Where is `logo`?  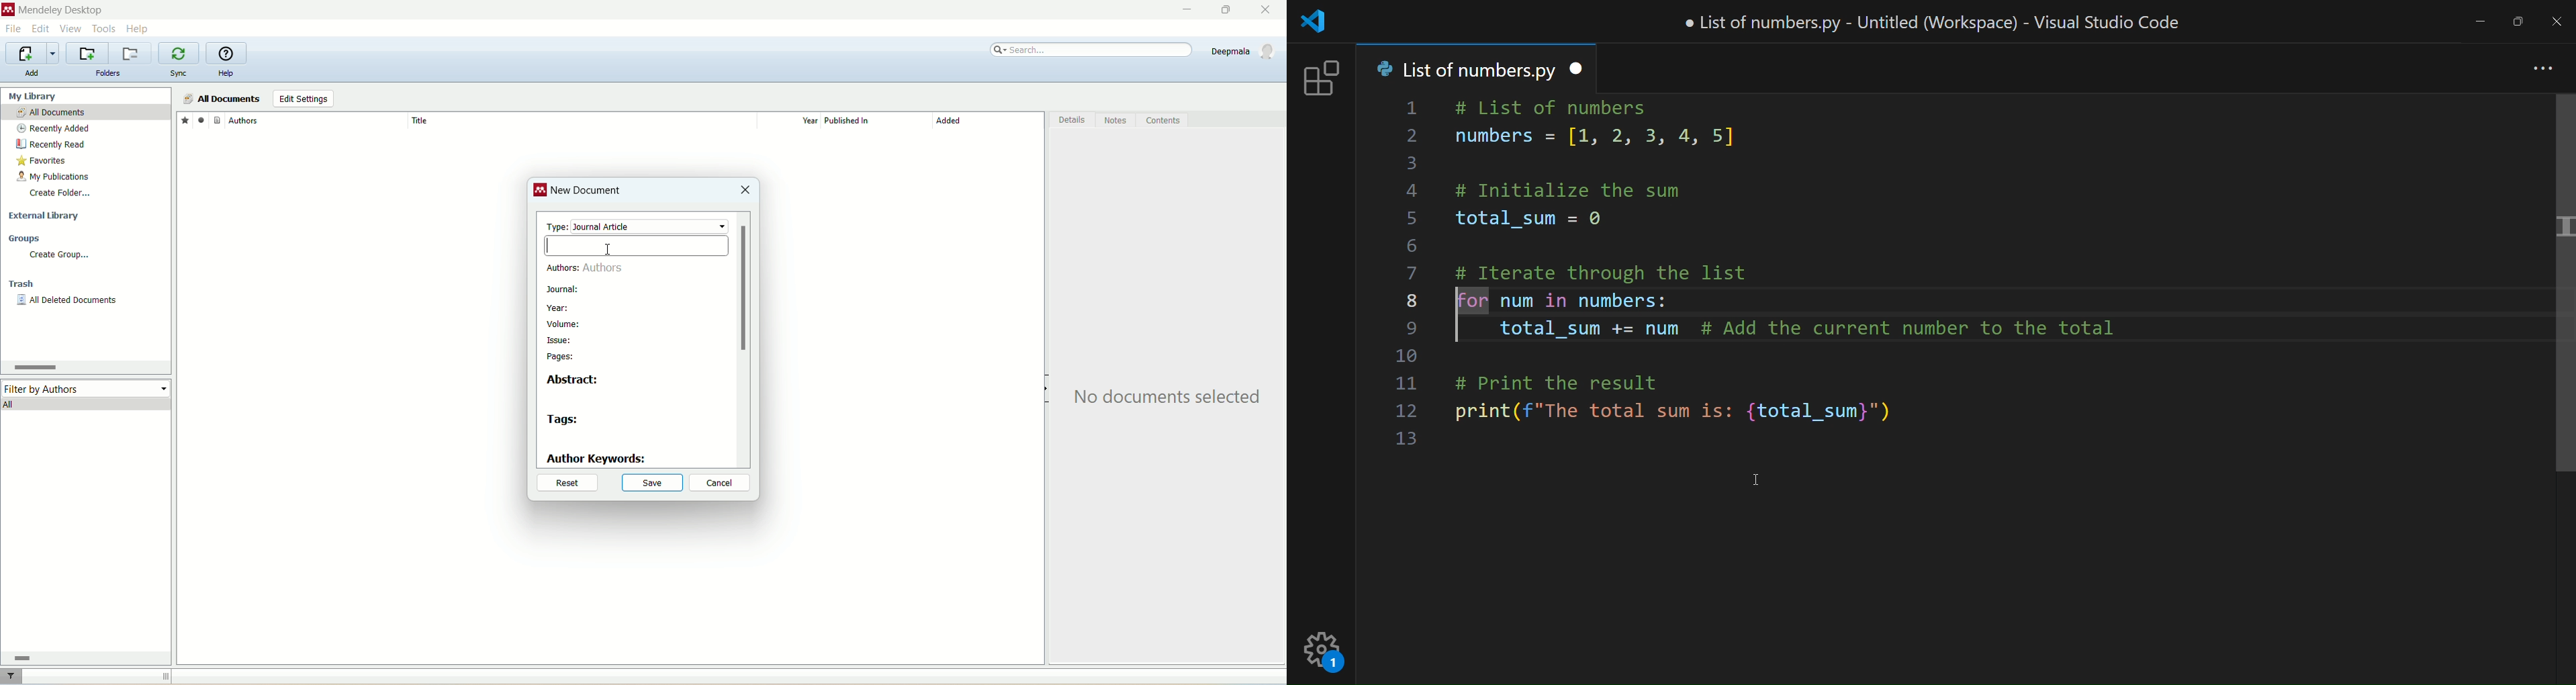 logo is located at coordinates (541, 192).